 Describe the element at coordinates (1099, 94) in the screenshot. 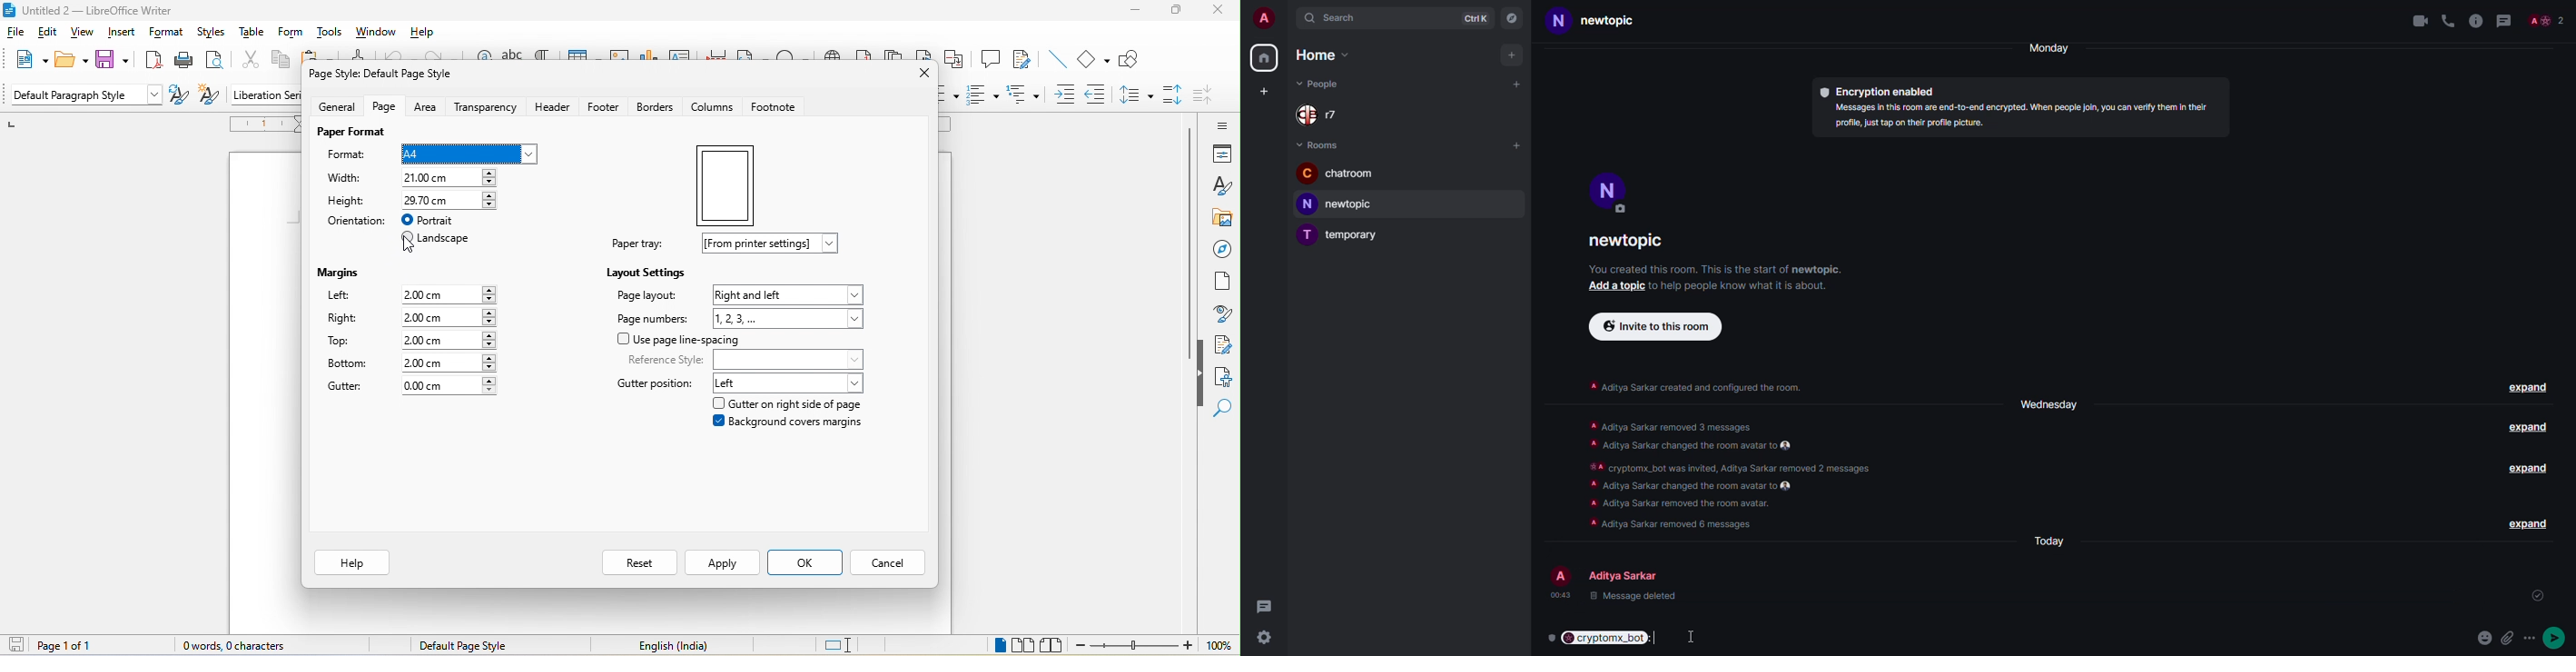

I see `decrease indent` at that location.